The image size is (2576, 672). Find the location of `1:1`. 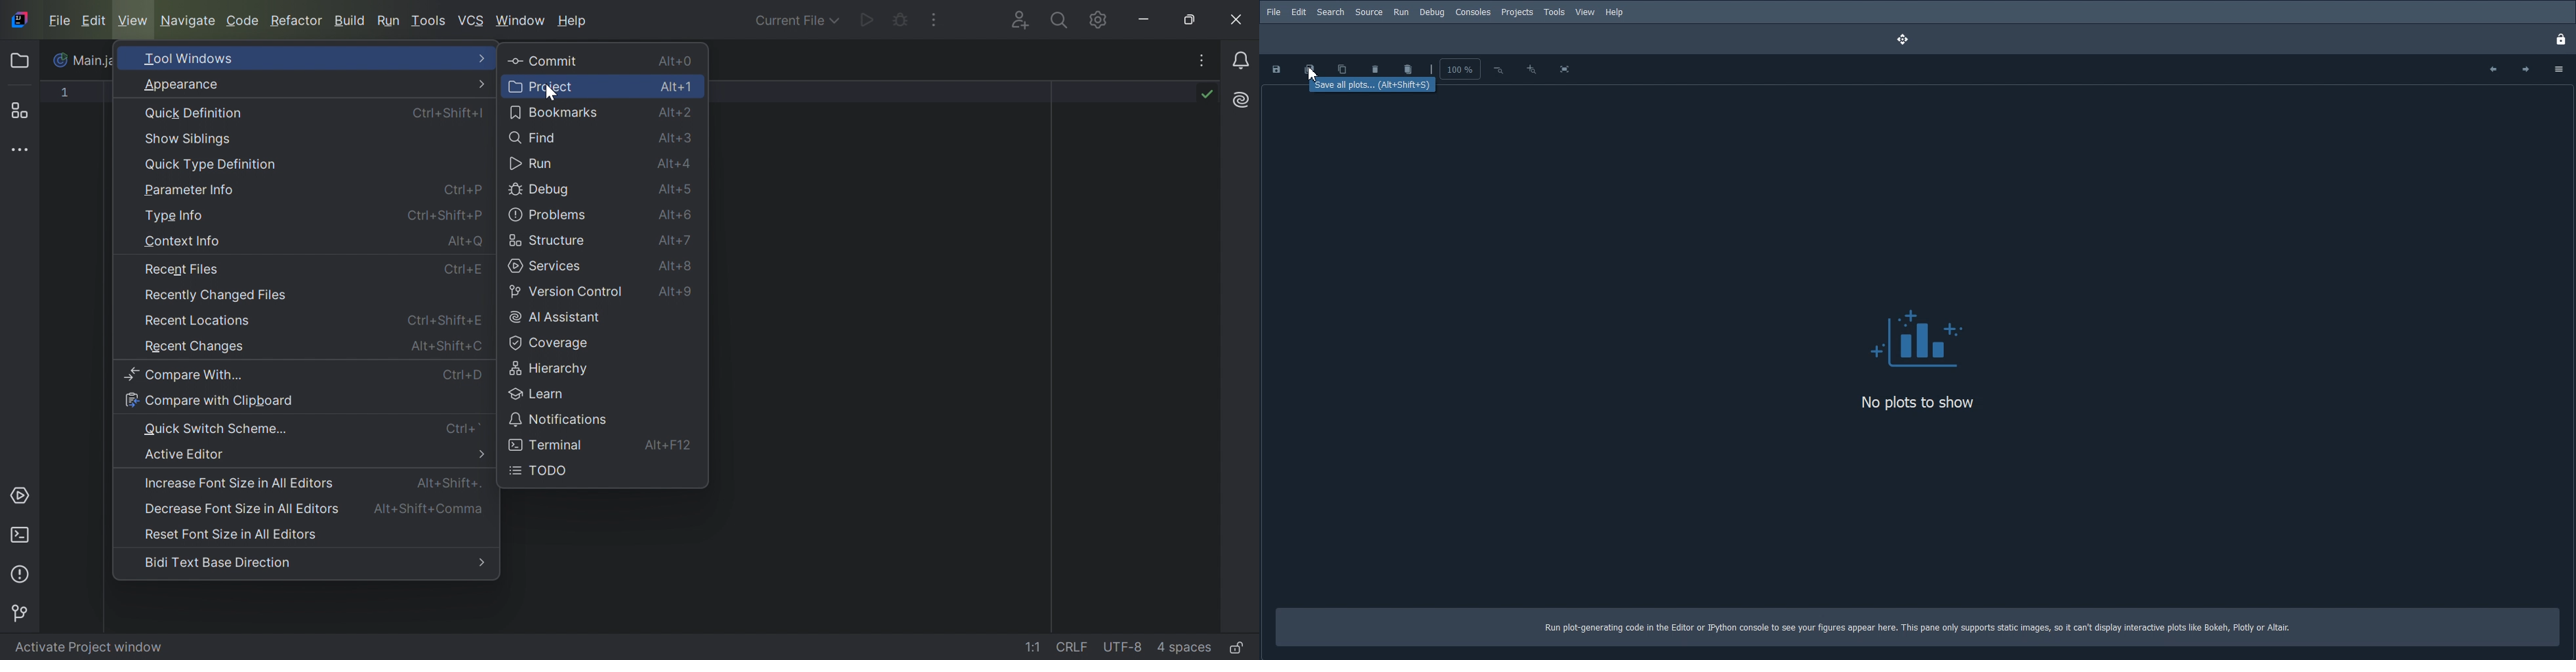

1:1 is located at coordinates (1035, 648).